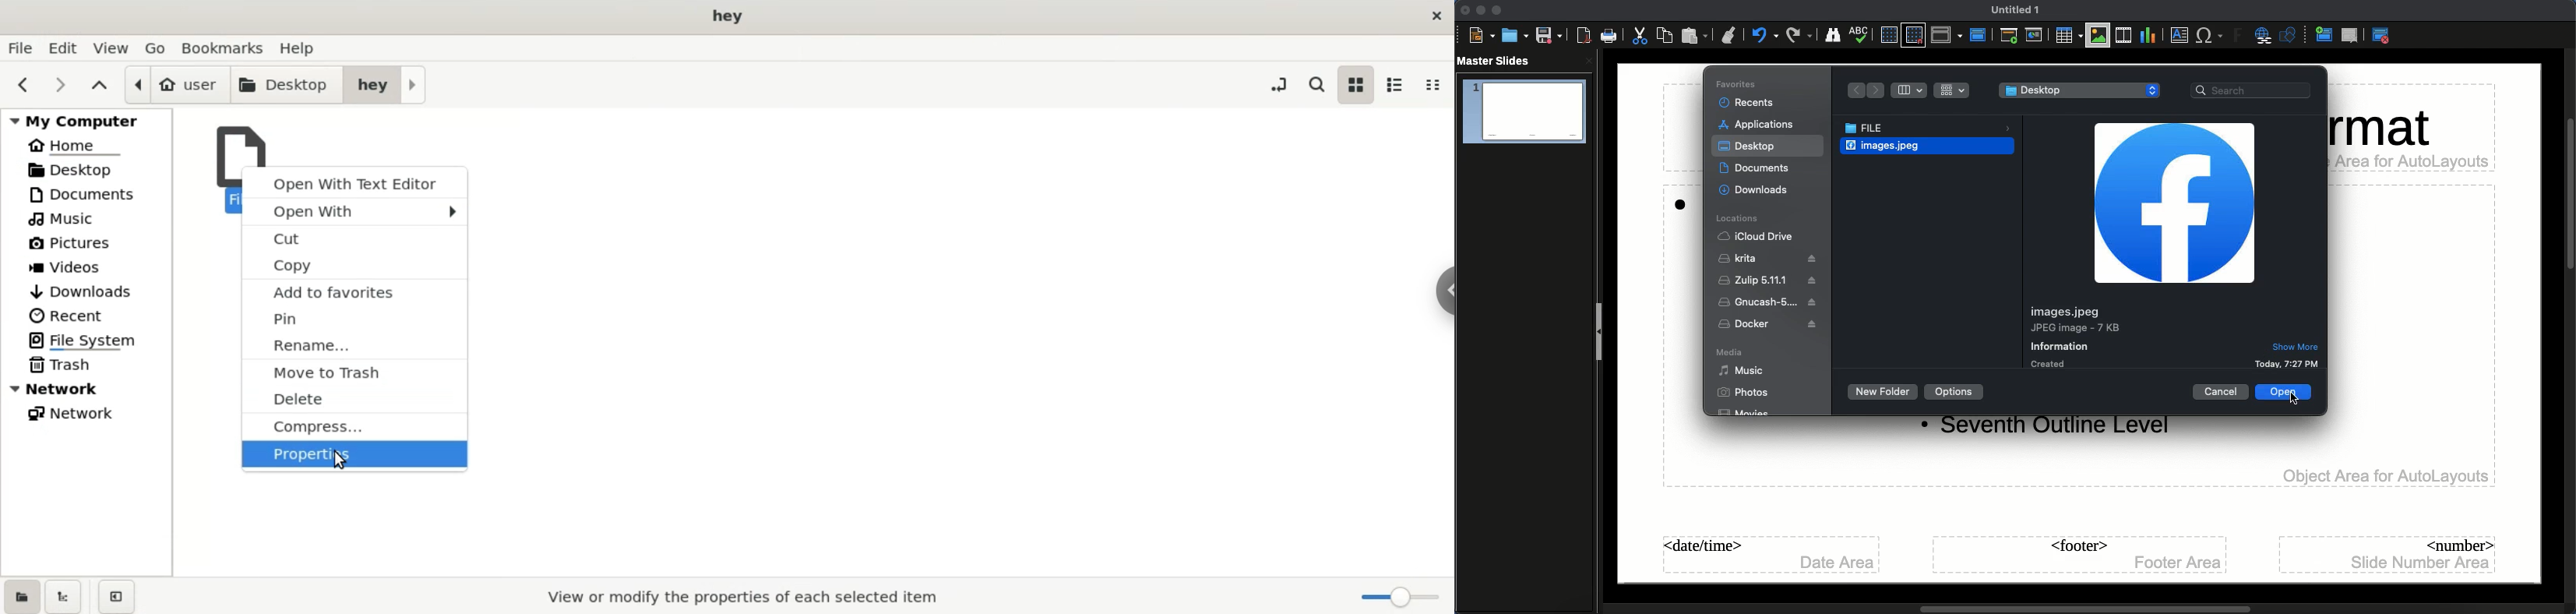 This screenshot has width=2576, height=616. What do you see at coordinates (1738, 83) in the screenshot?
I see `Favorites` at bounding box center [1738, 83].